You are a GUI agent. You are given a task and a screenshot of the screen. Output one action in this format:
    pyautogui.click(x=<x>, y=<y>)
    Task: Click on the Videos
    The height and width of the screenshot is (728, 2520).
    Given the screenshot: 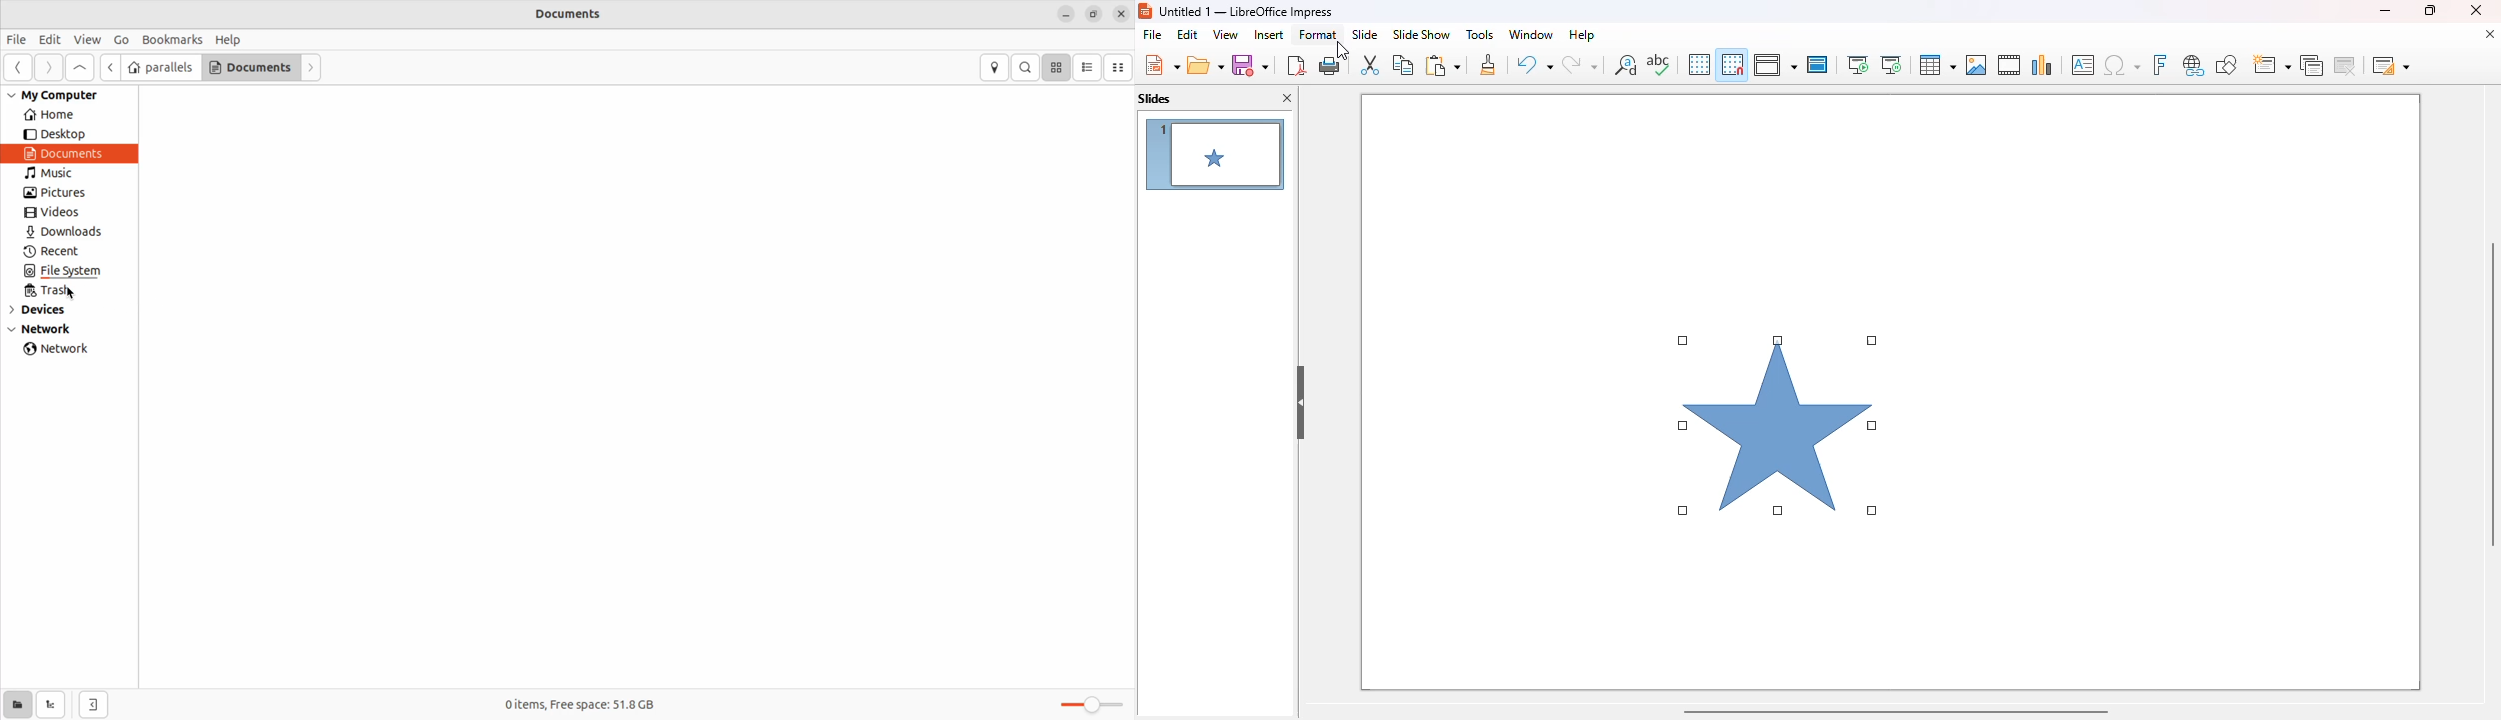 What is the action you would take?
    pyautogui.click(x=63, y=213)
    